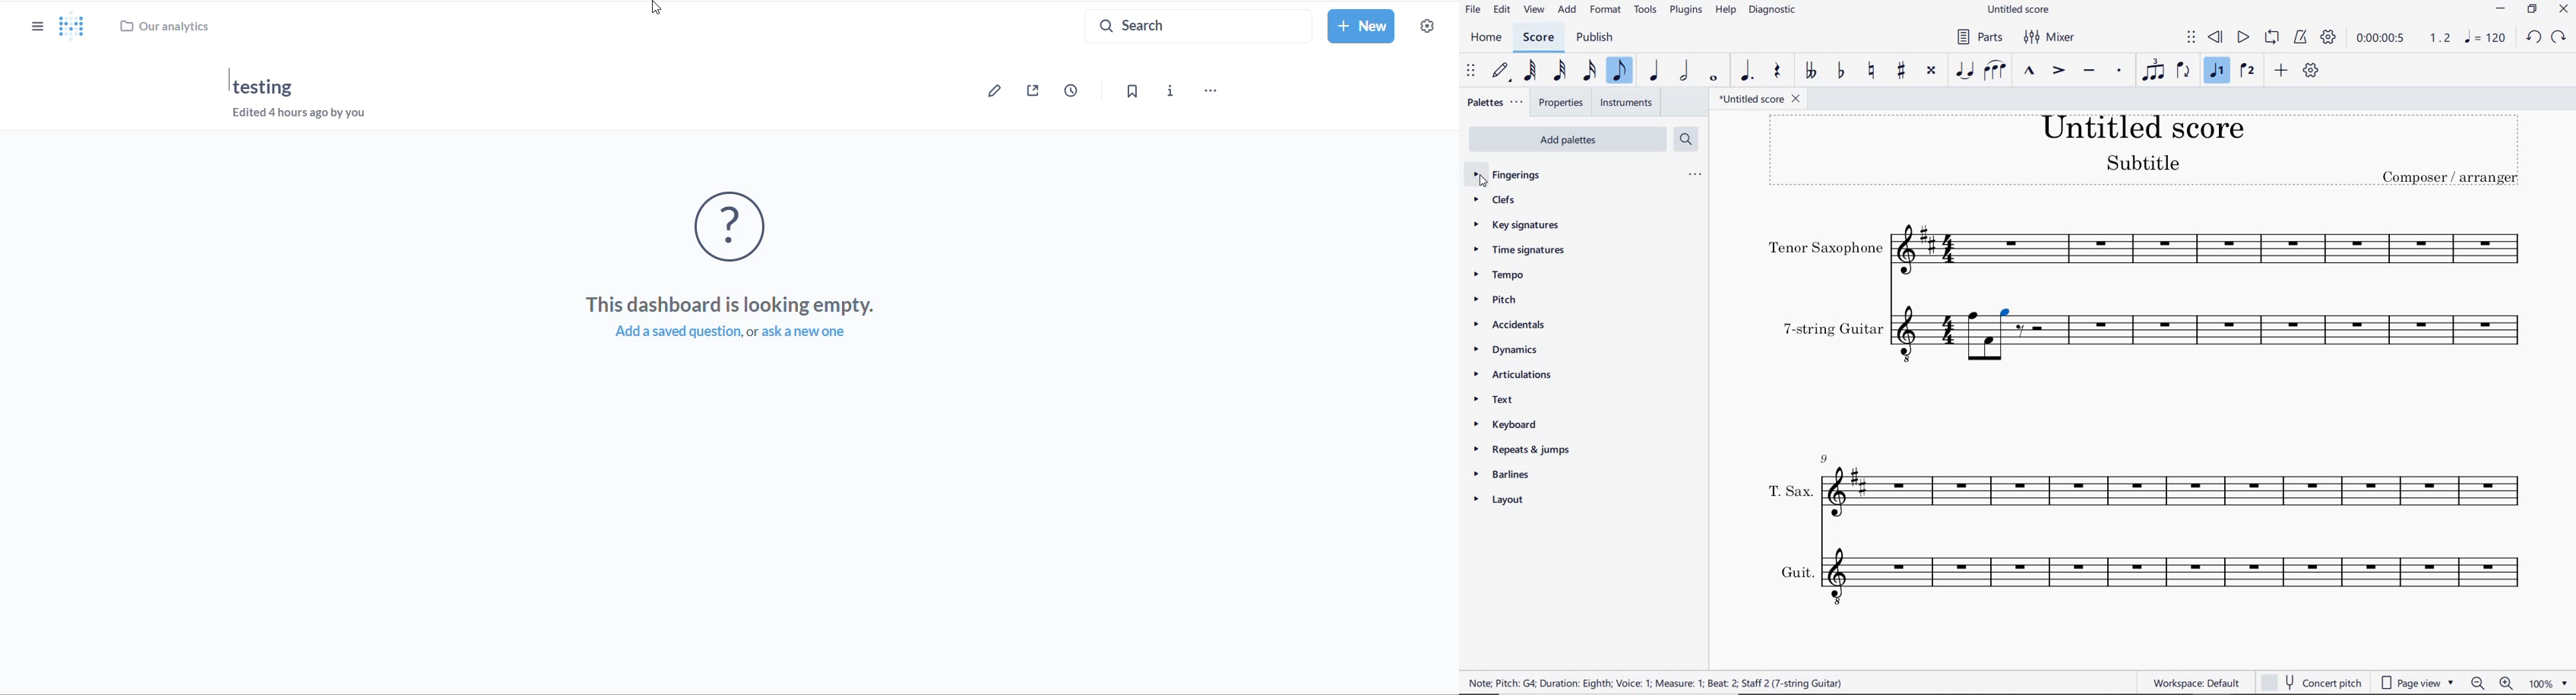 This screenshot has width=2576, height=700. What do you see at coordinates (27, 21) in the screenshot?
I see `show/hide sidebar` at bounding box center [27, 21].